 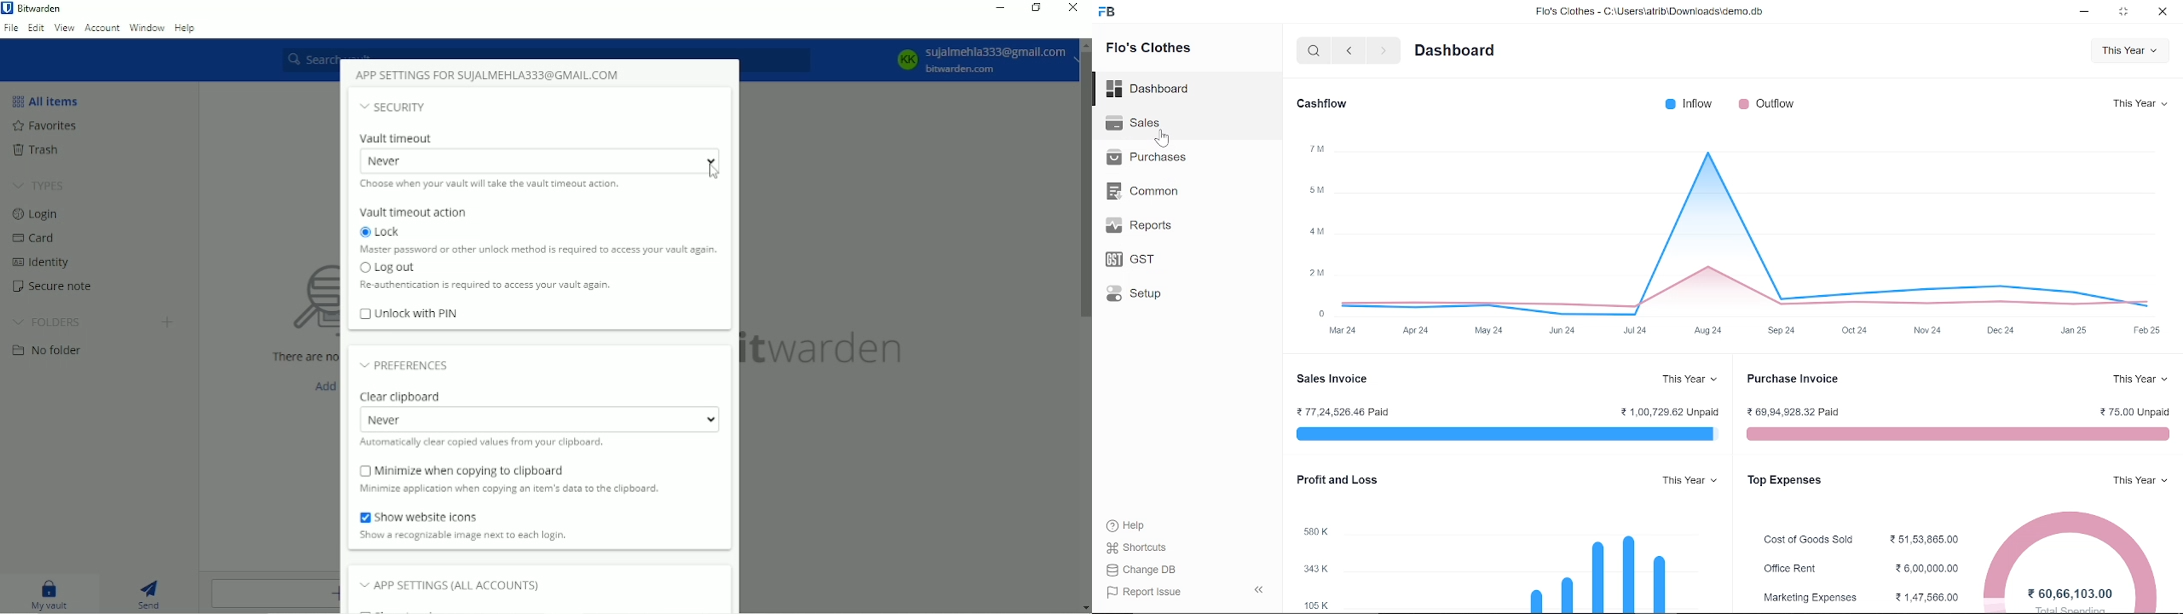 What do you see at coordinates (2135, 379) in the screenshot?
I see `This Year` at bounding box center [2135, 379].